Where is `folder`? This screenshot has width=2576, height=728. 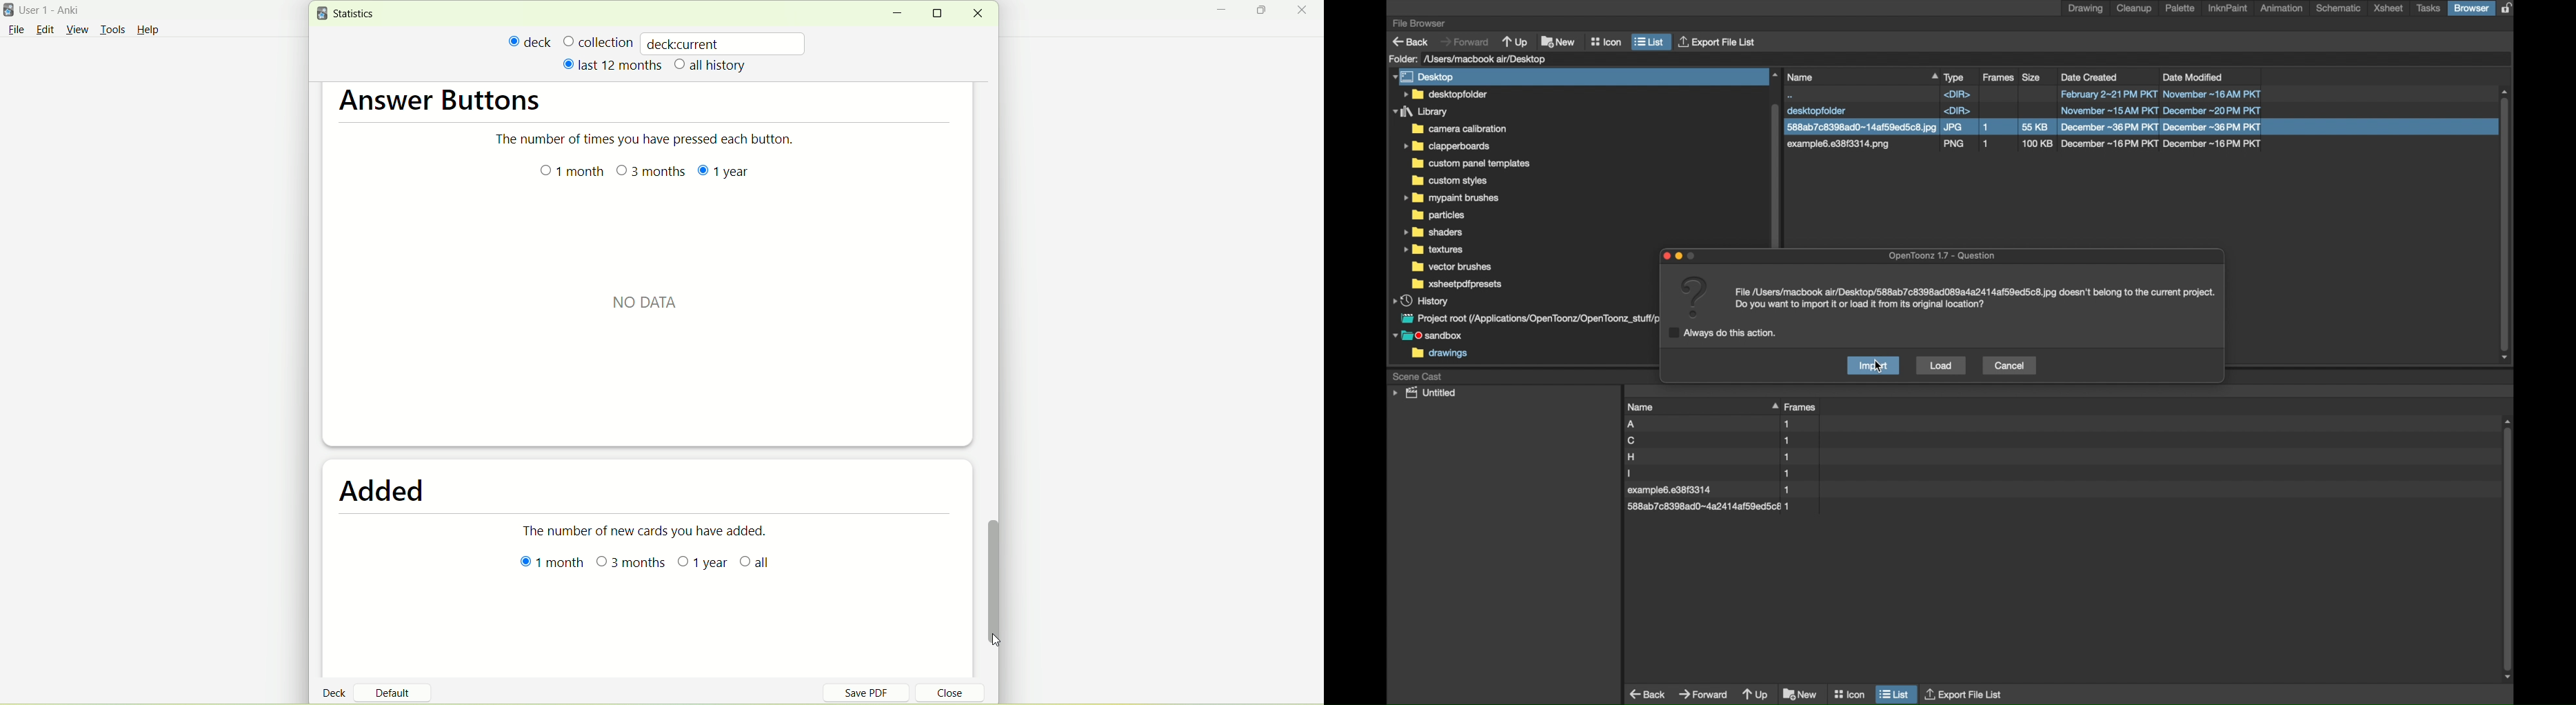 folder is located at coordinates (1445, 94).